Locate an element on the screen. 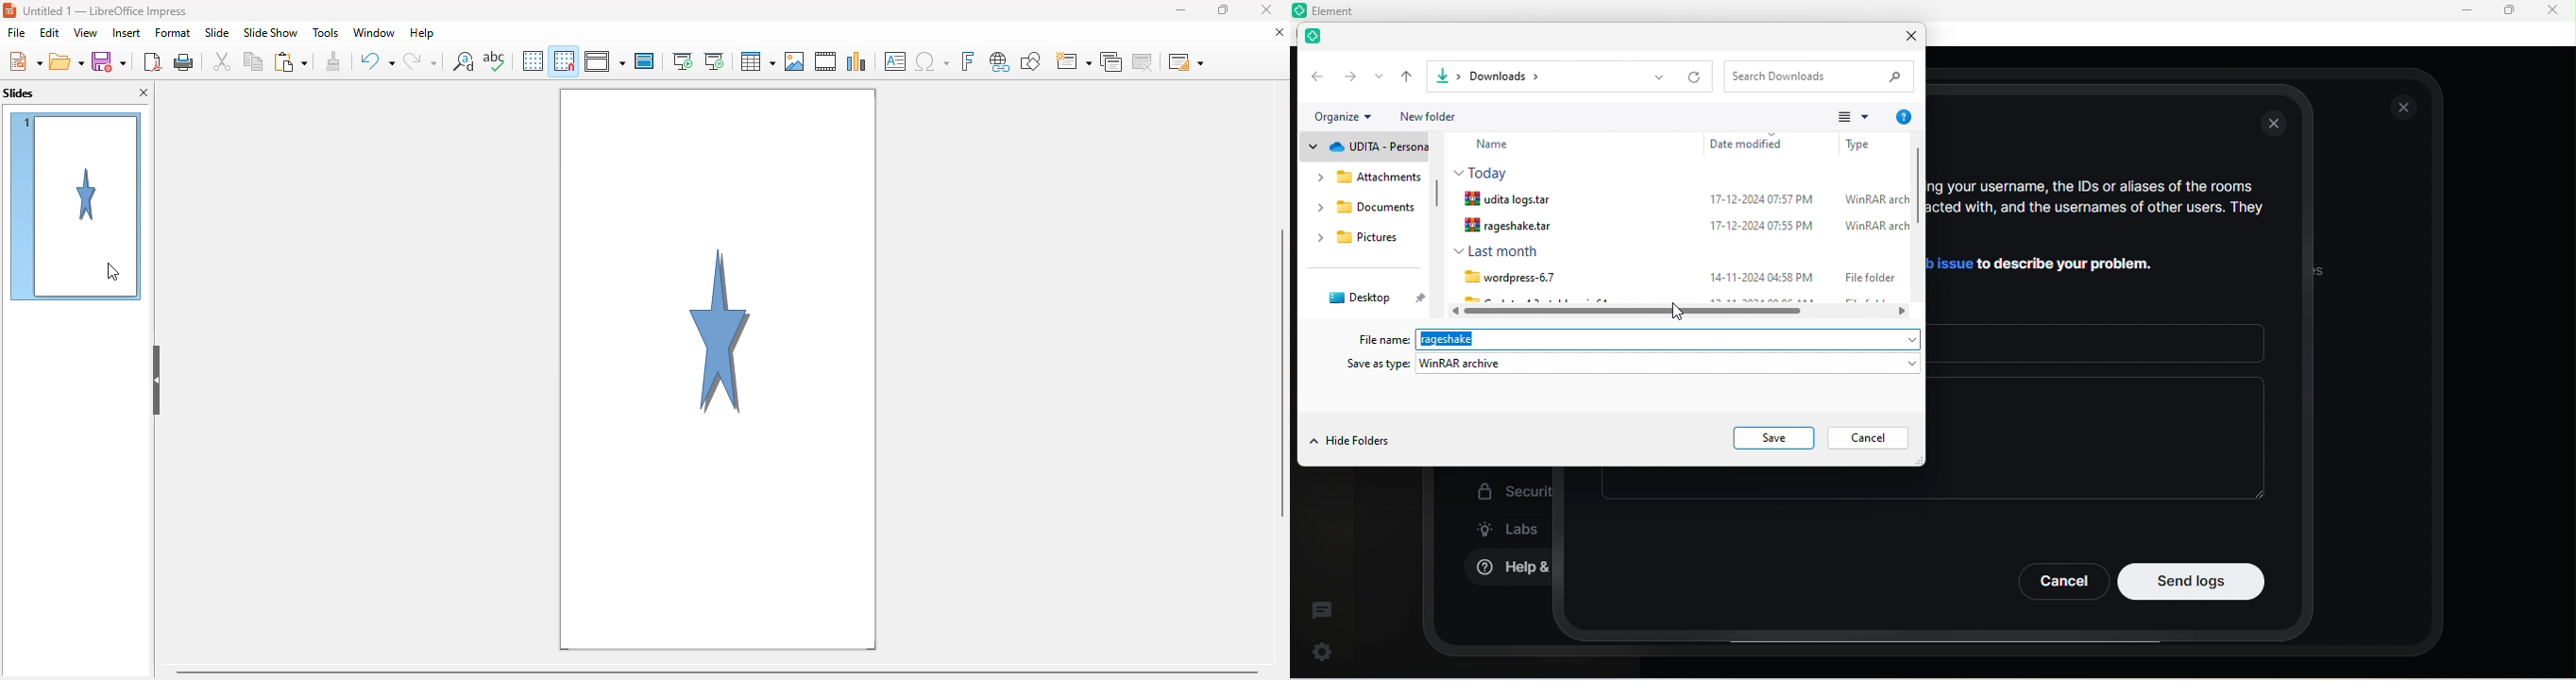 Image resolution: width=2576 pixels, height=700 pixels. hide folders is located at coordinates (1351, 443).